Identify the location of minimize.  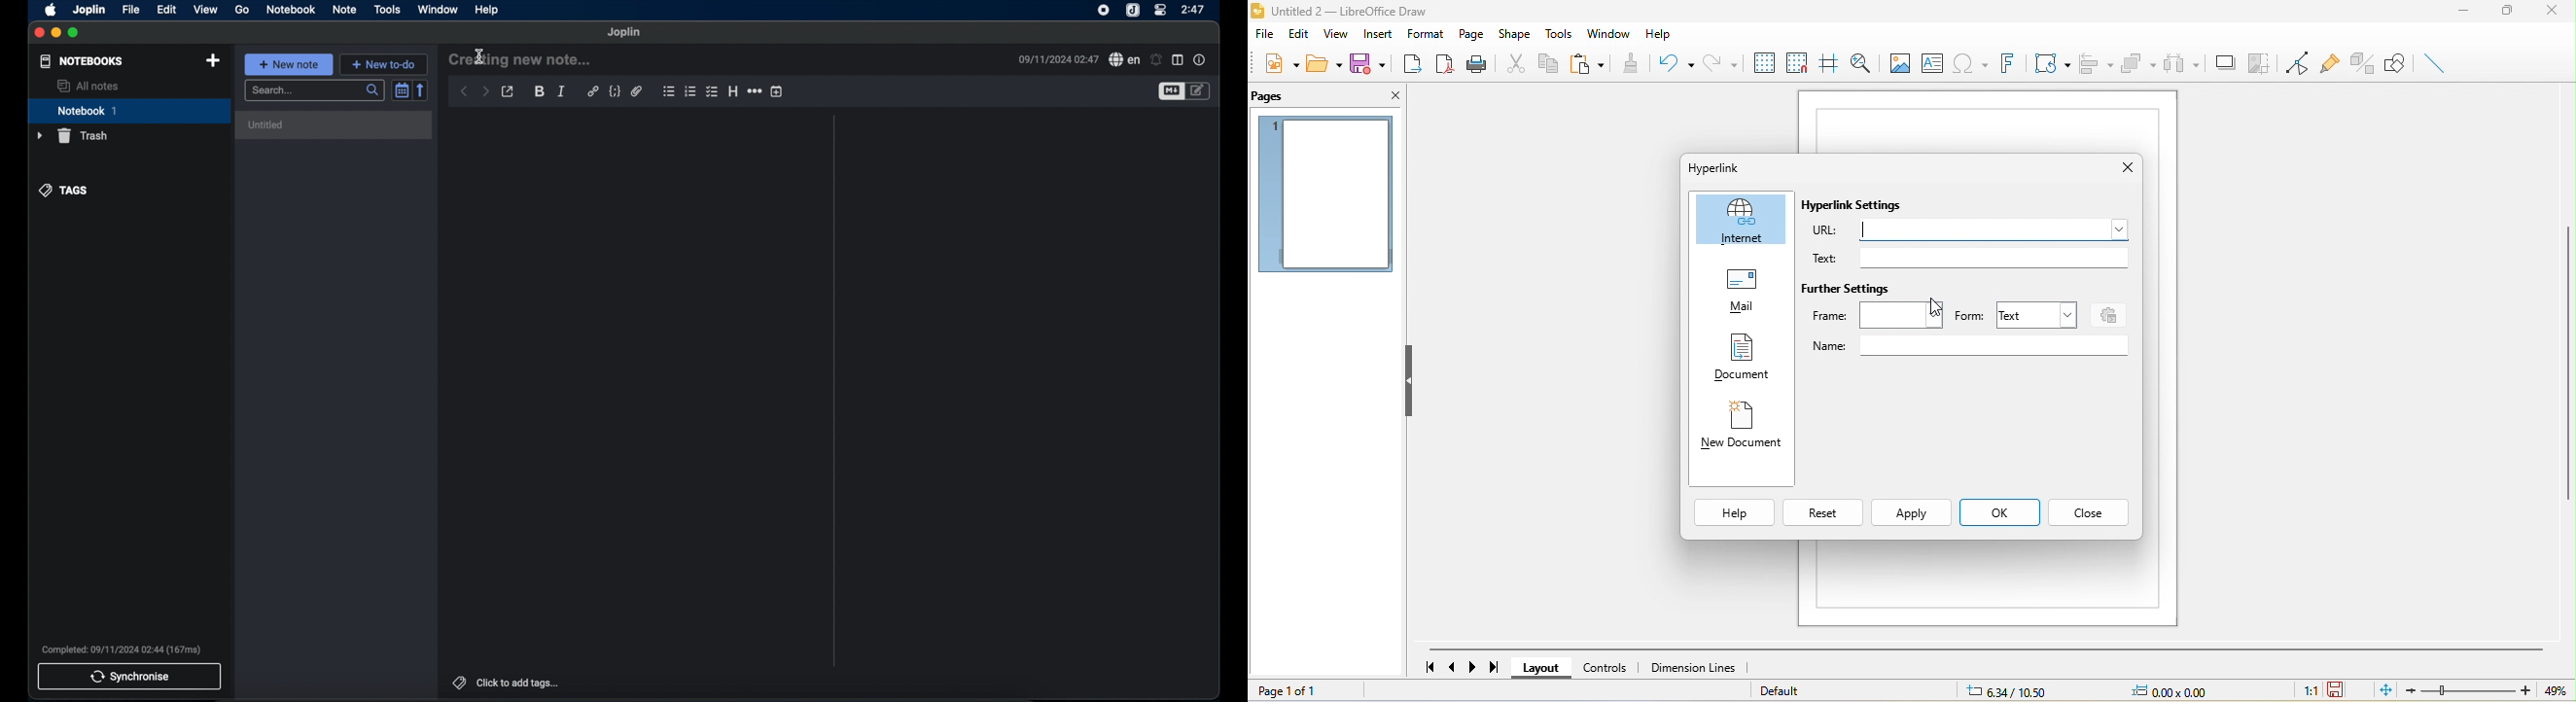
(2463, 11).